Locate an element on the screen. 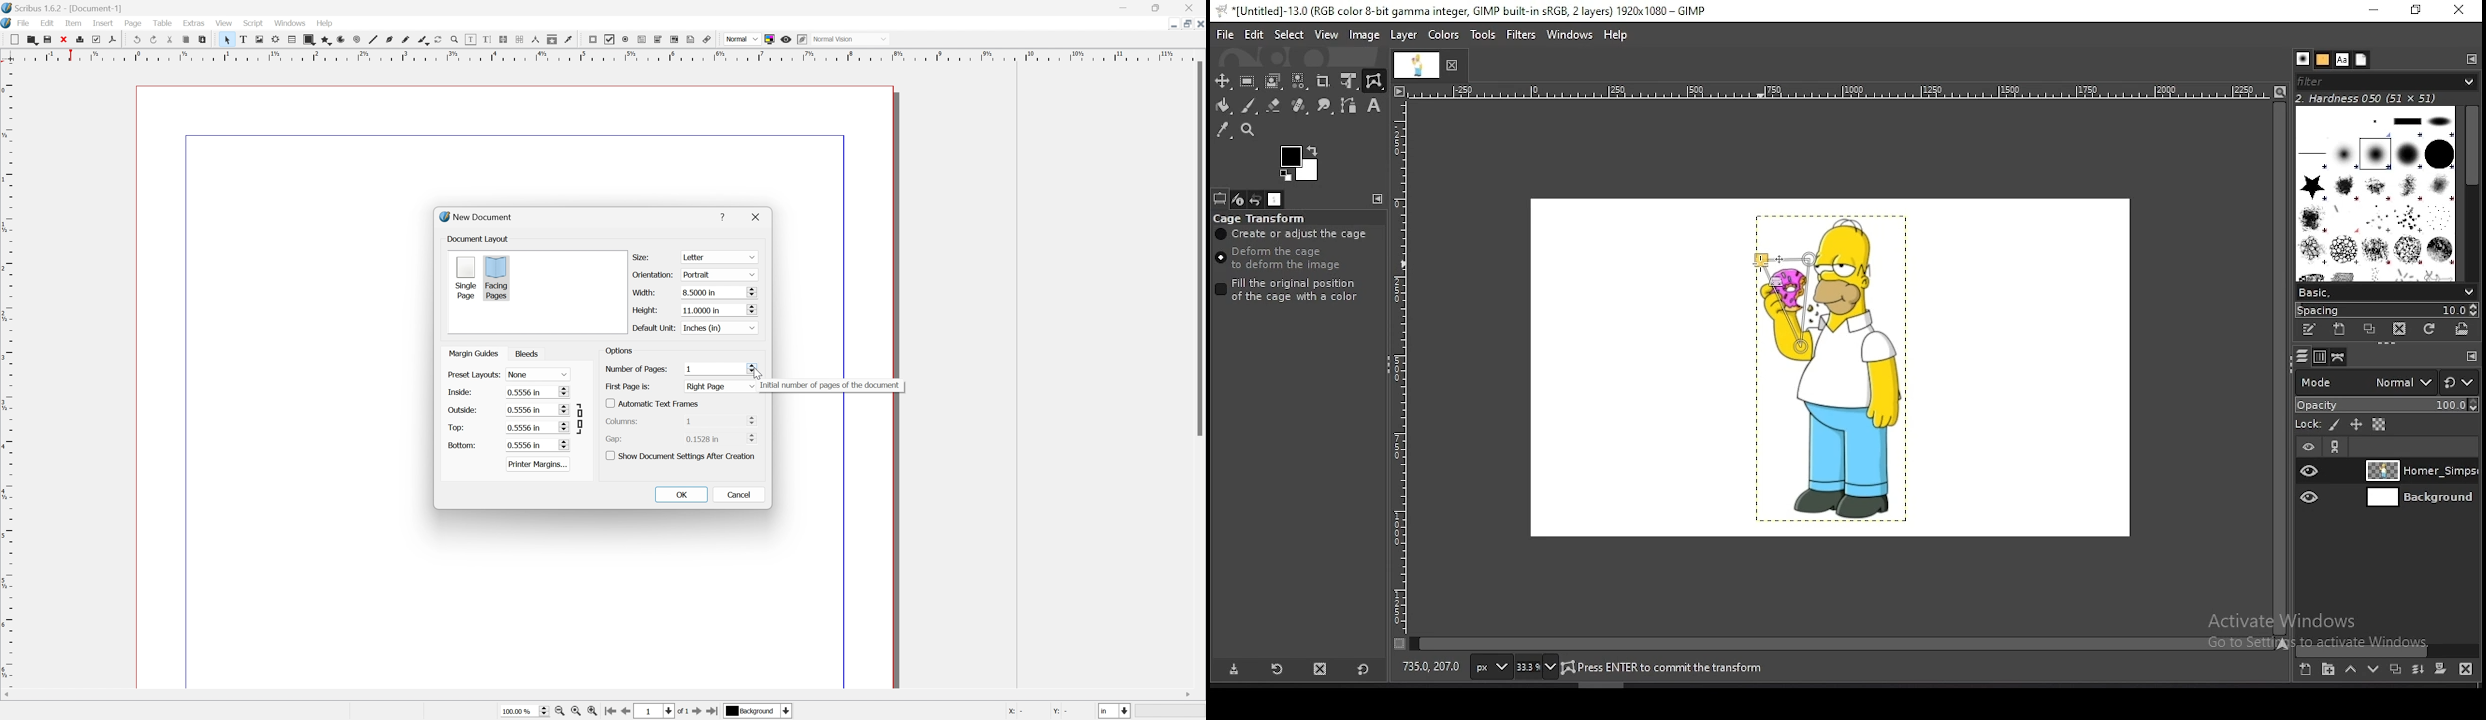  Insert is located at coordinates (102, 24).